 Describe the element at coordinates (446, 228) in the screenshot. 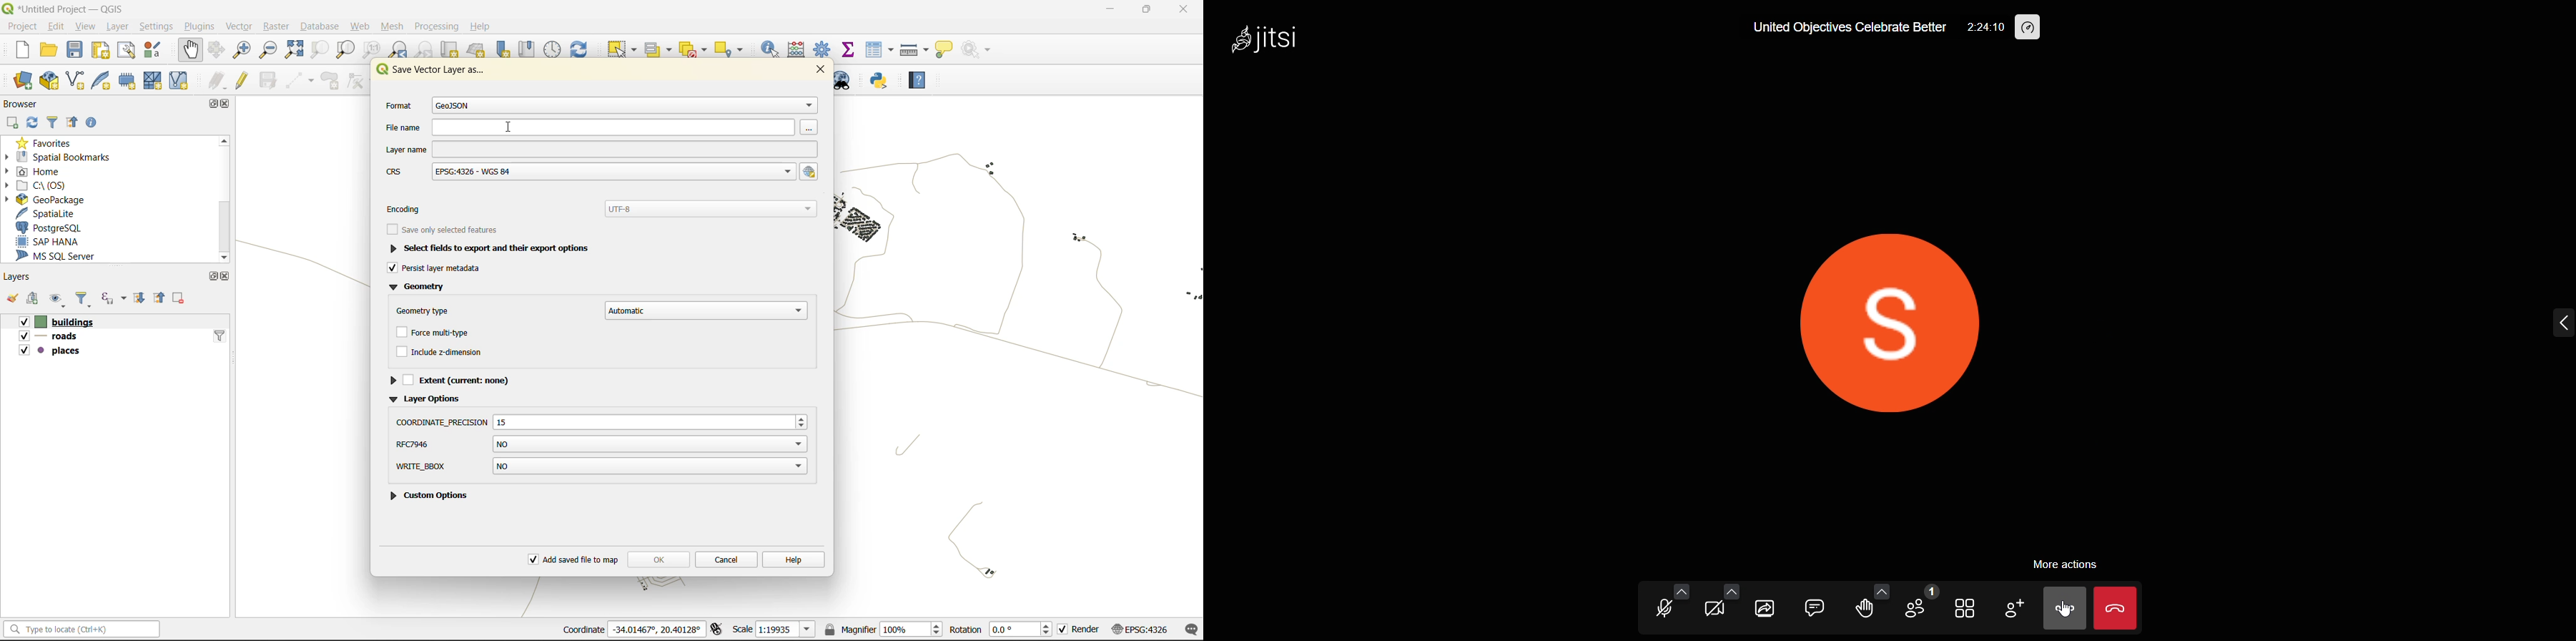

I see `see only selected features` at that location.